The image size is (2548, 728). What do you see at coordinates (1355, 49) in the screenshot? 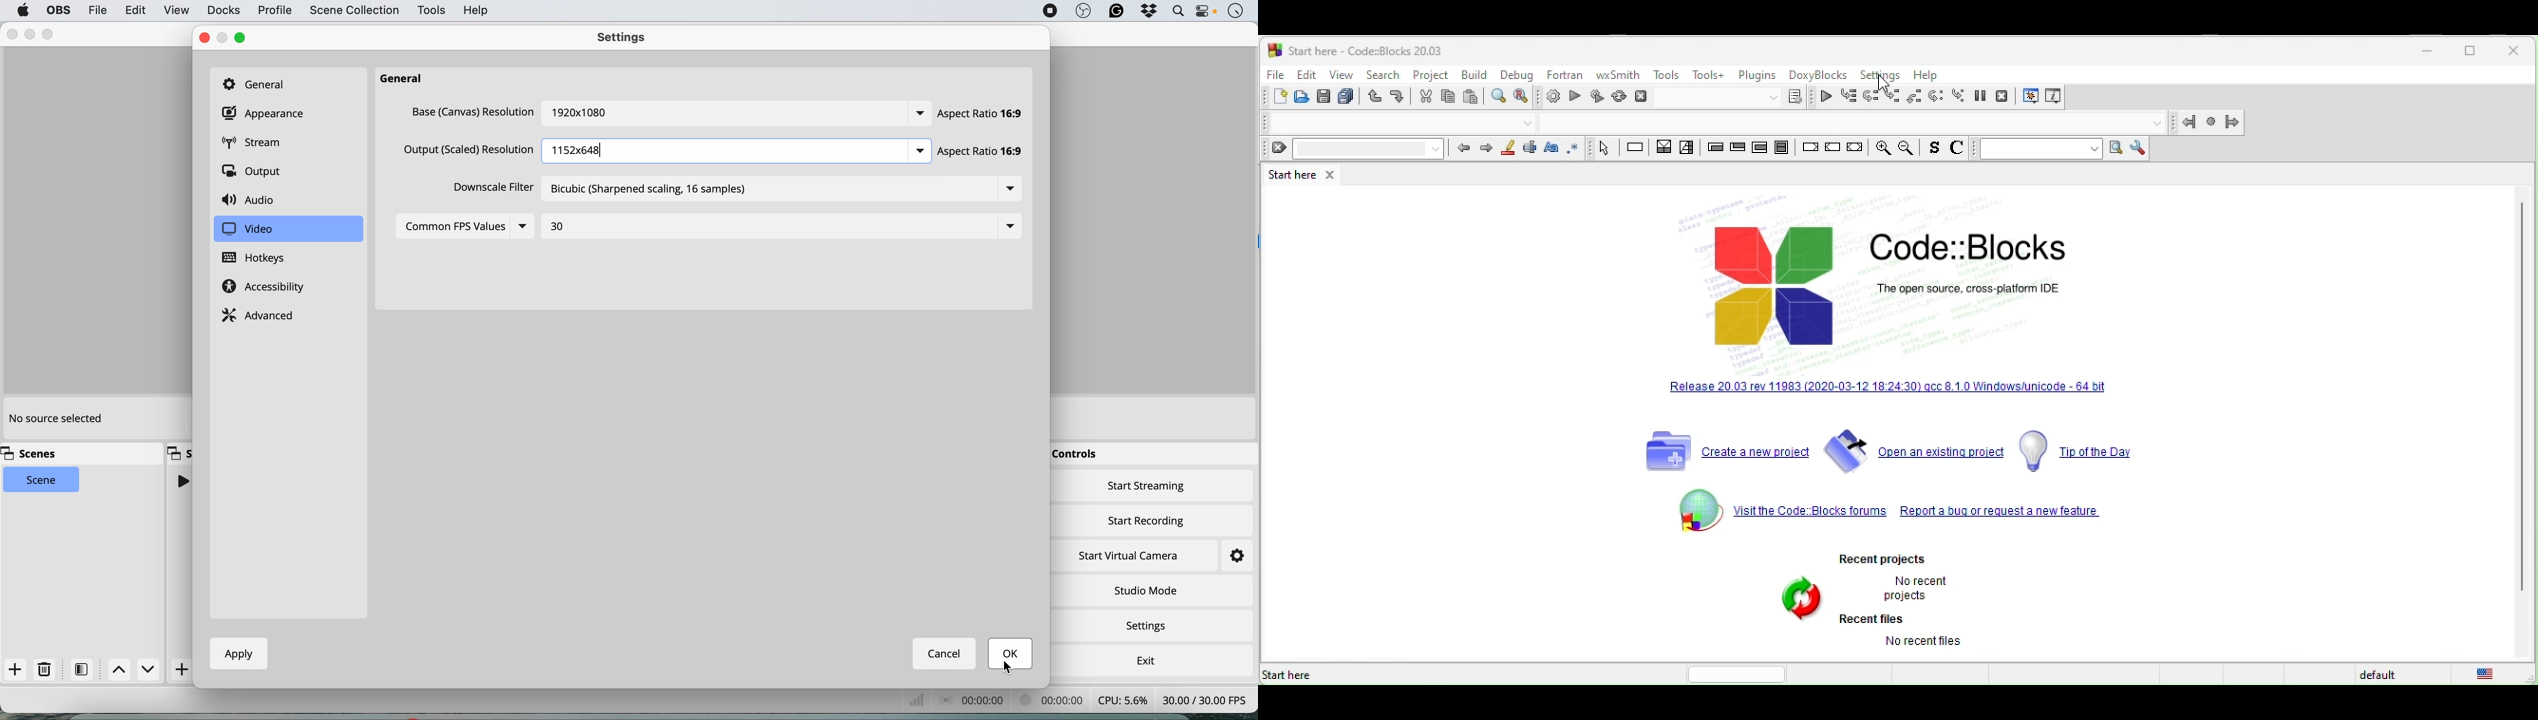
I see `start here-code blocks-20.03` at bounding box center [1355, 49].